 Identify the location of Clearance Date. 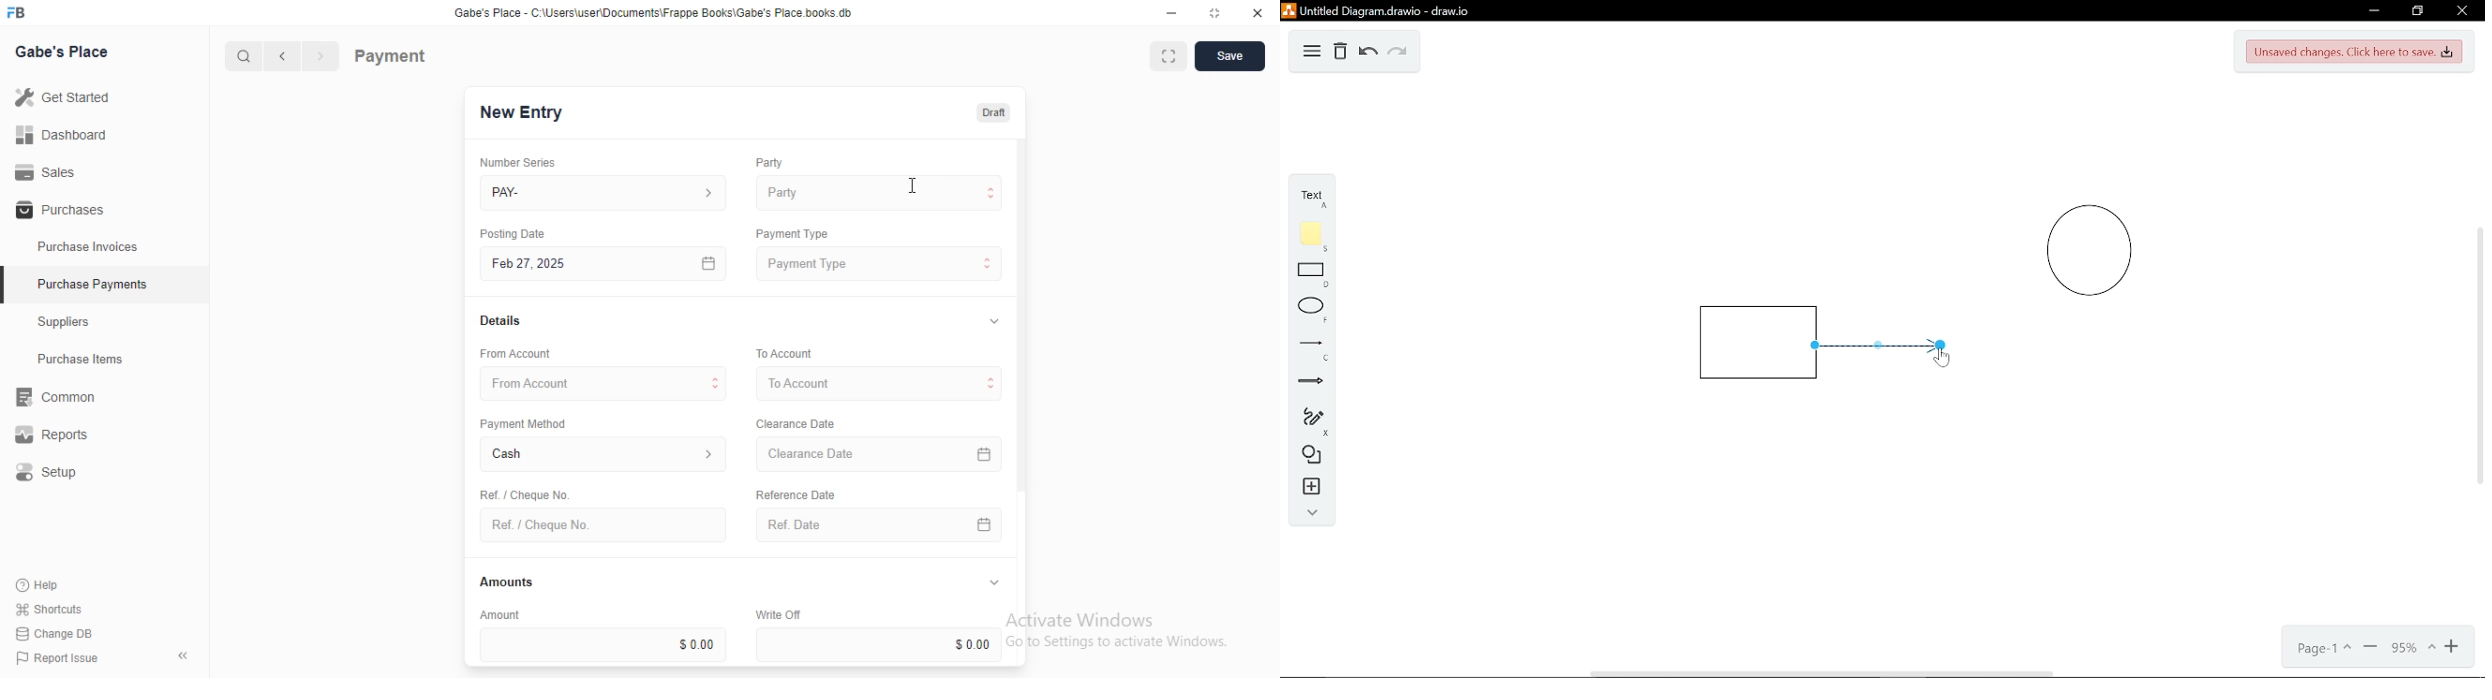
(794, 424).